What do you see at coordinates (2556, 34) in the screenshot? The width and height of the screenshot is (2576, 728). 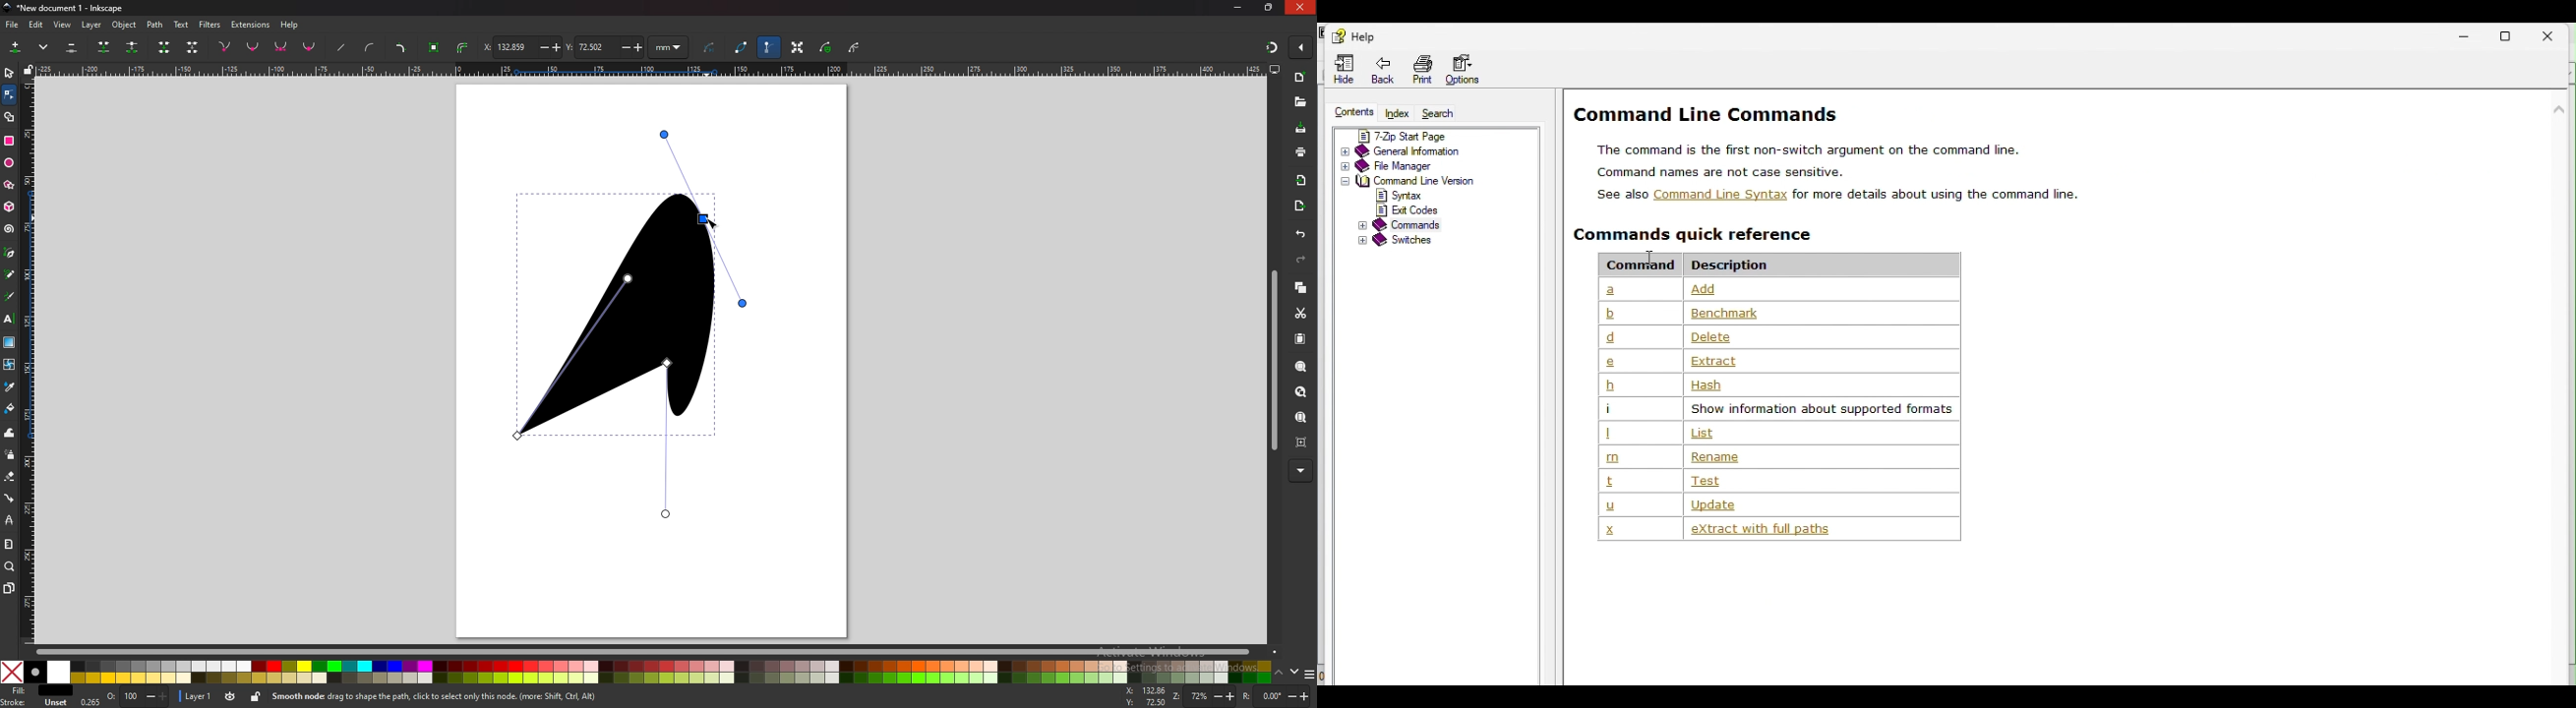 I see `close` at bounding box center [2556, 34].